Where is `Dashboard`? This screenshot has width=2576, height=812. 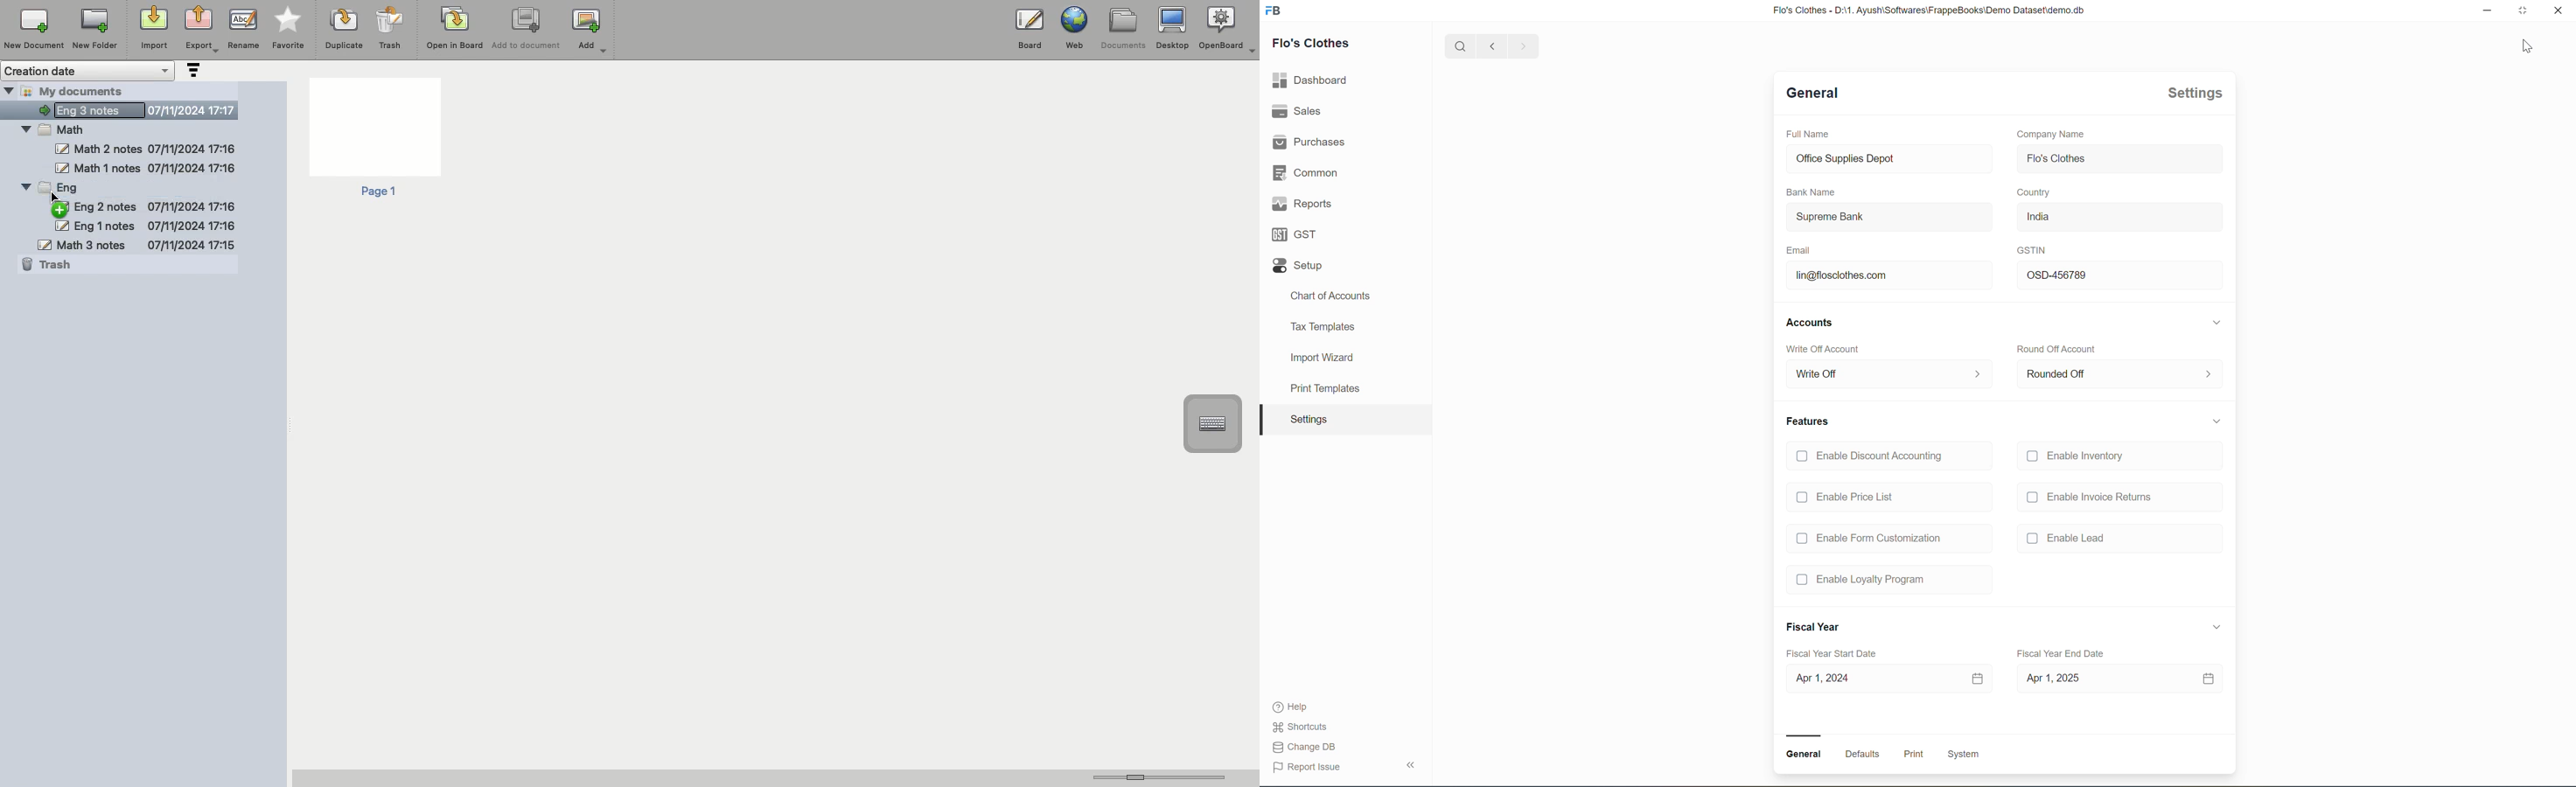
Dashboard is located at coordinates (1312, 81).